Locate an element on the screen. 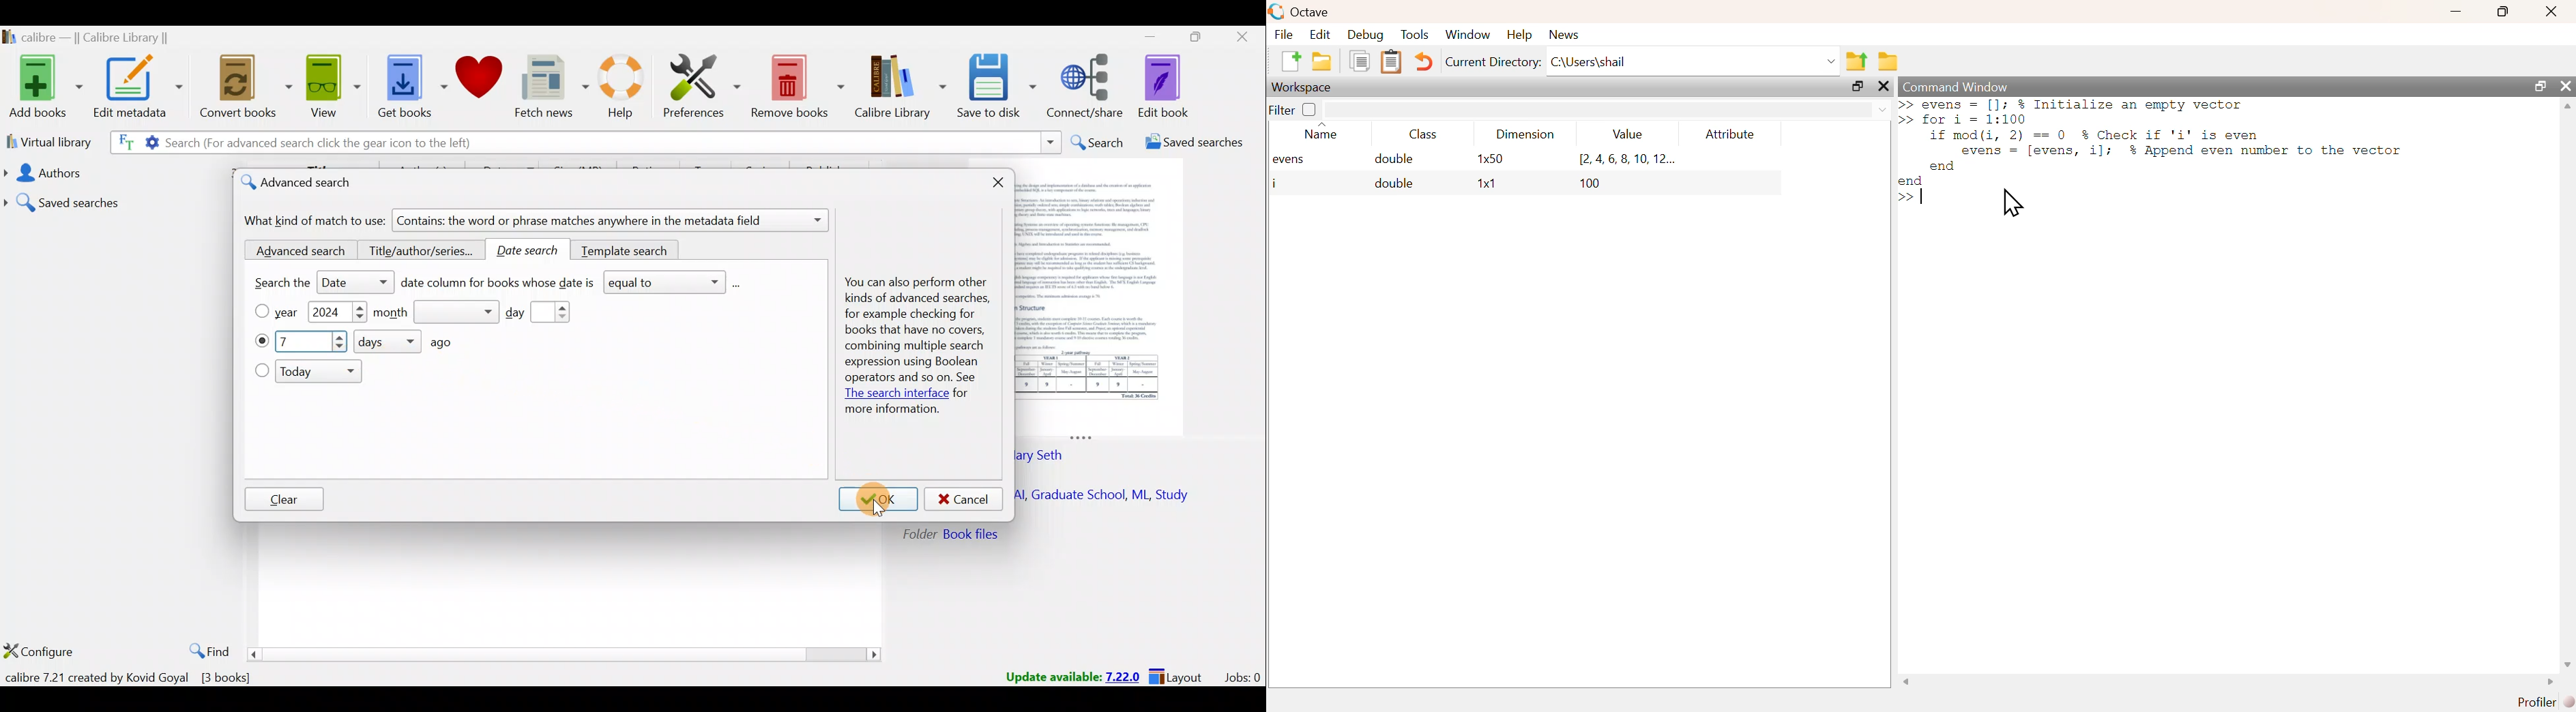 This screenshot has width=2576, height=728. Preferences is located at coordinates (704, 84).